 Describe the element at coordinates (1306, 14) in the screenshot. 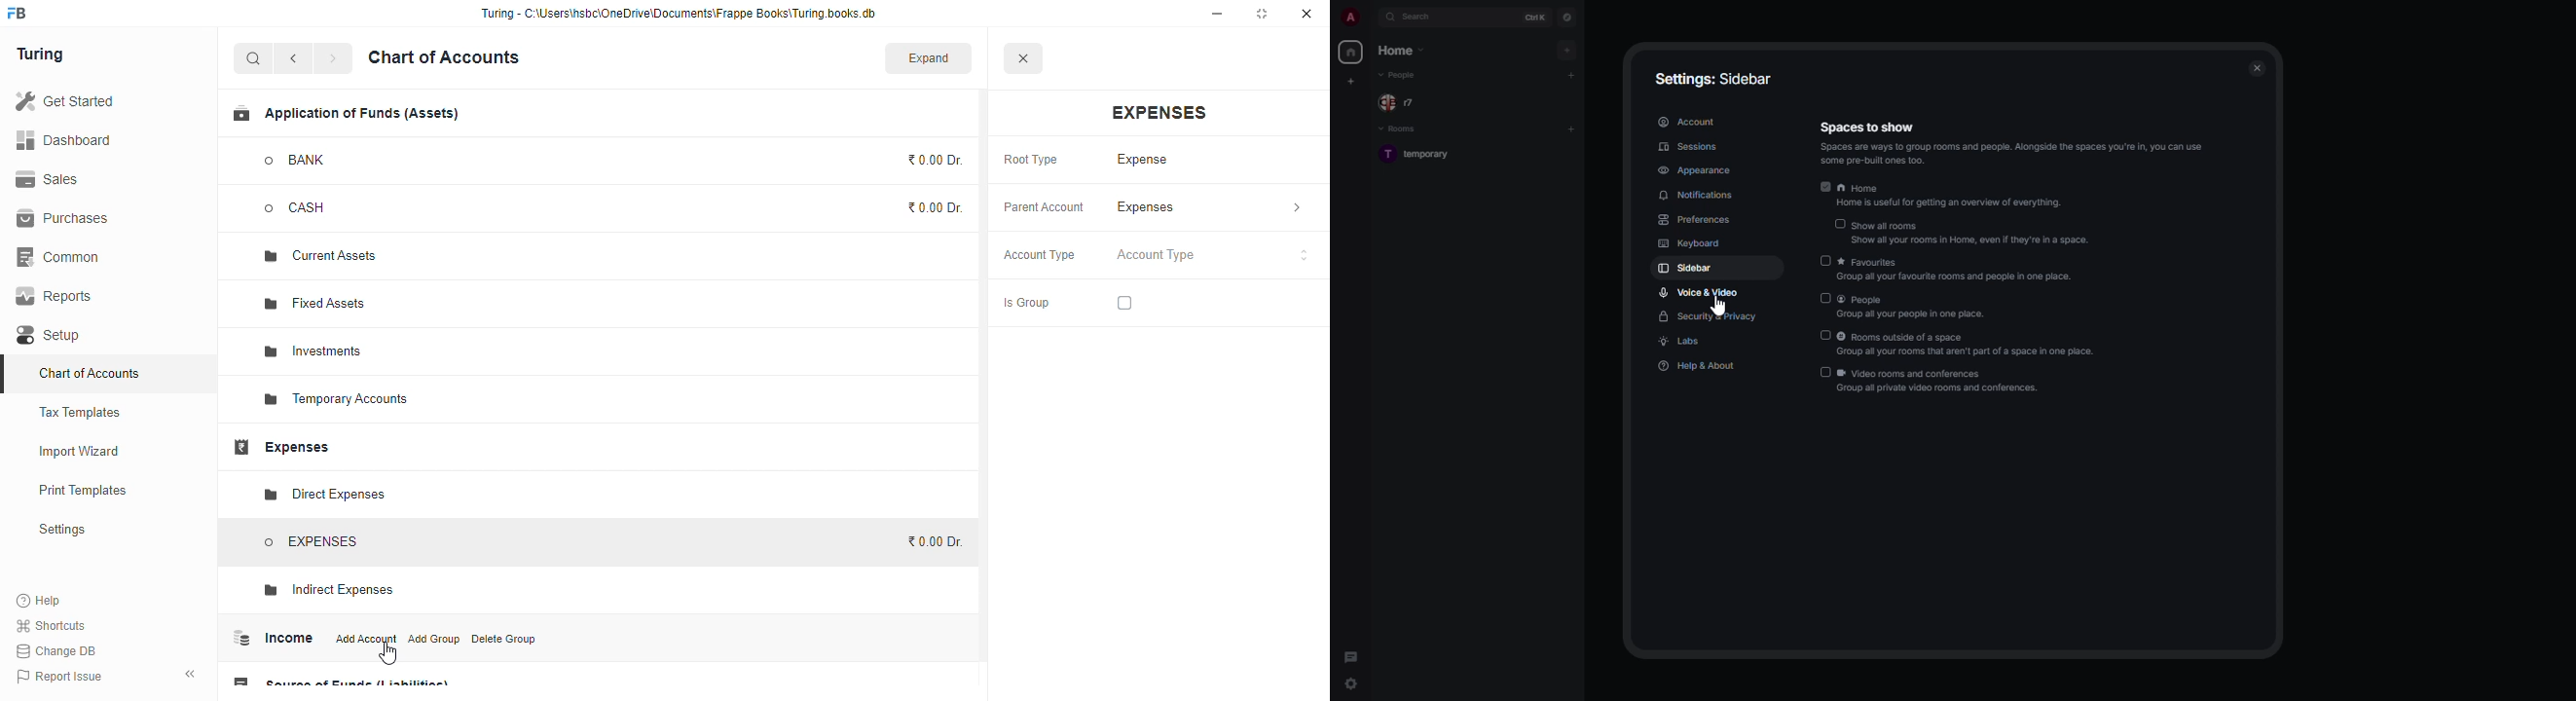

I see `close` at that location.